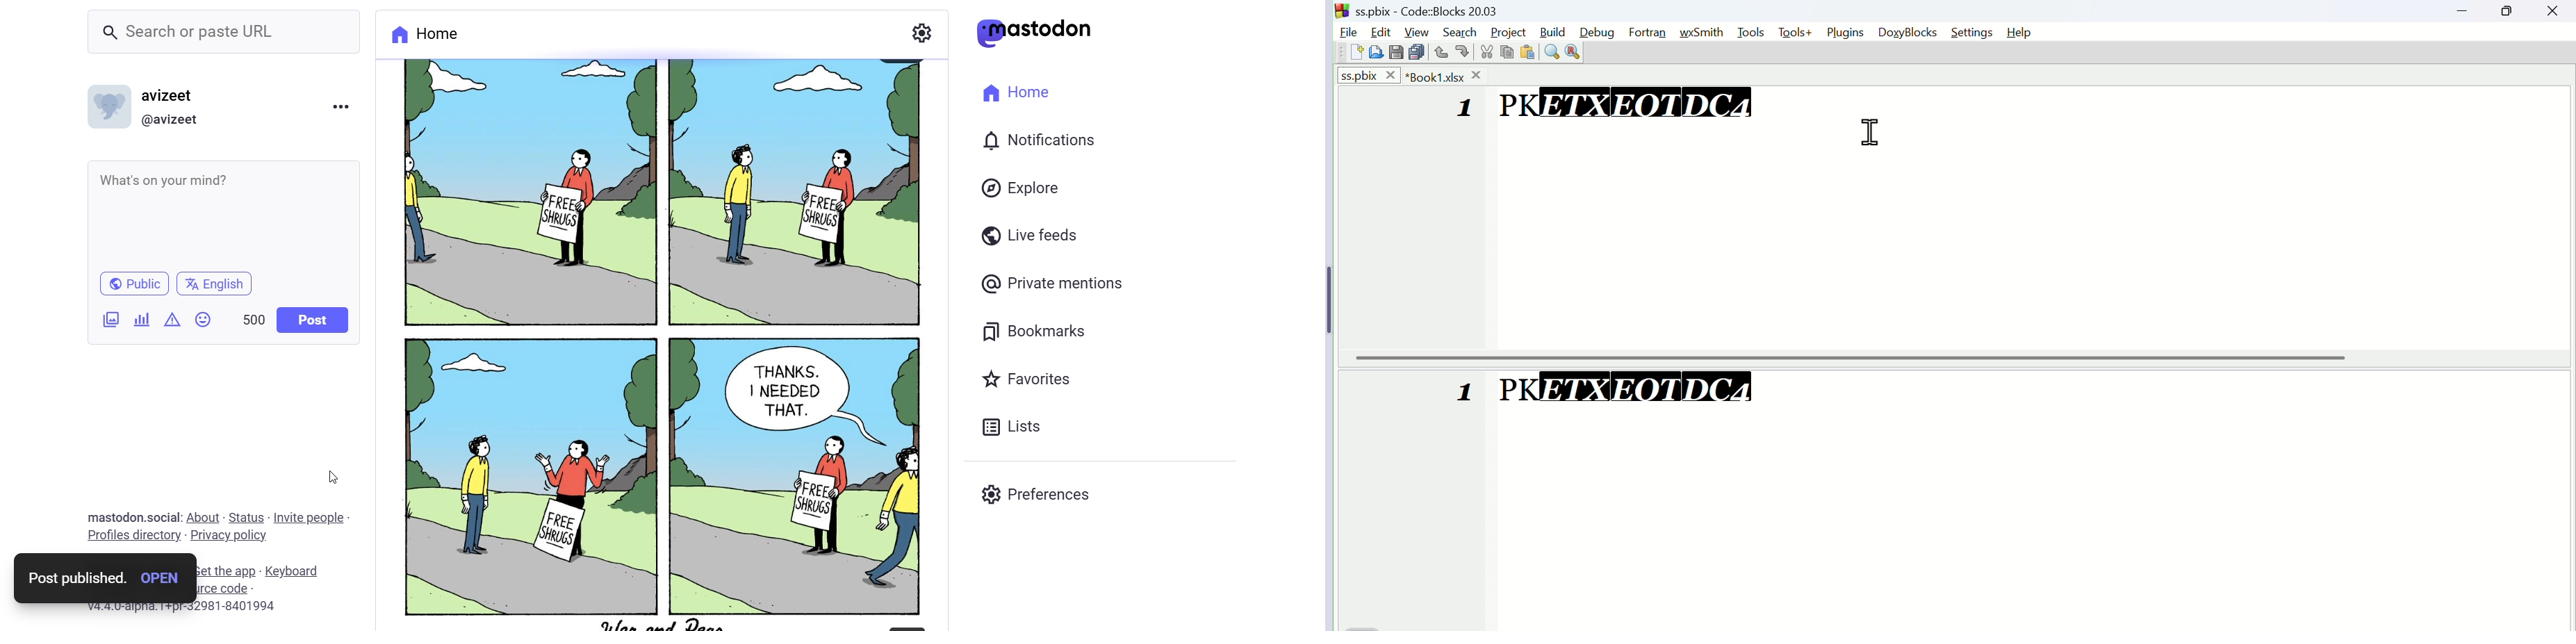 Image resolution: width=2576 pixels, height=644 pixels. Describe the element at coordinates (1955, 358) in the screenshot. I see `scroll bar` at that location.